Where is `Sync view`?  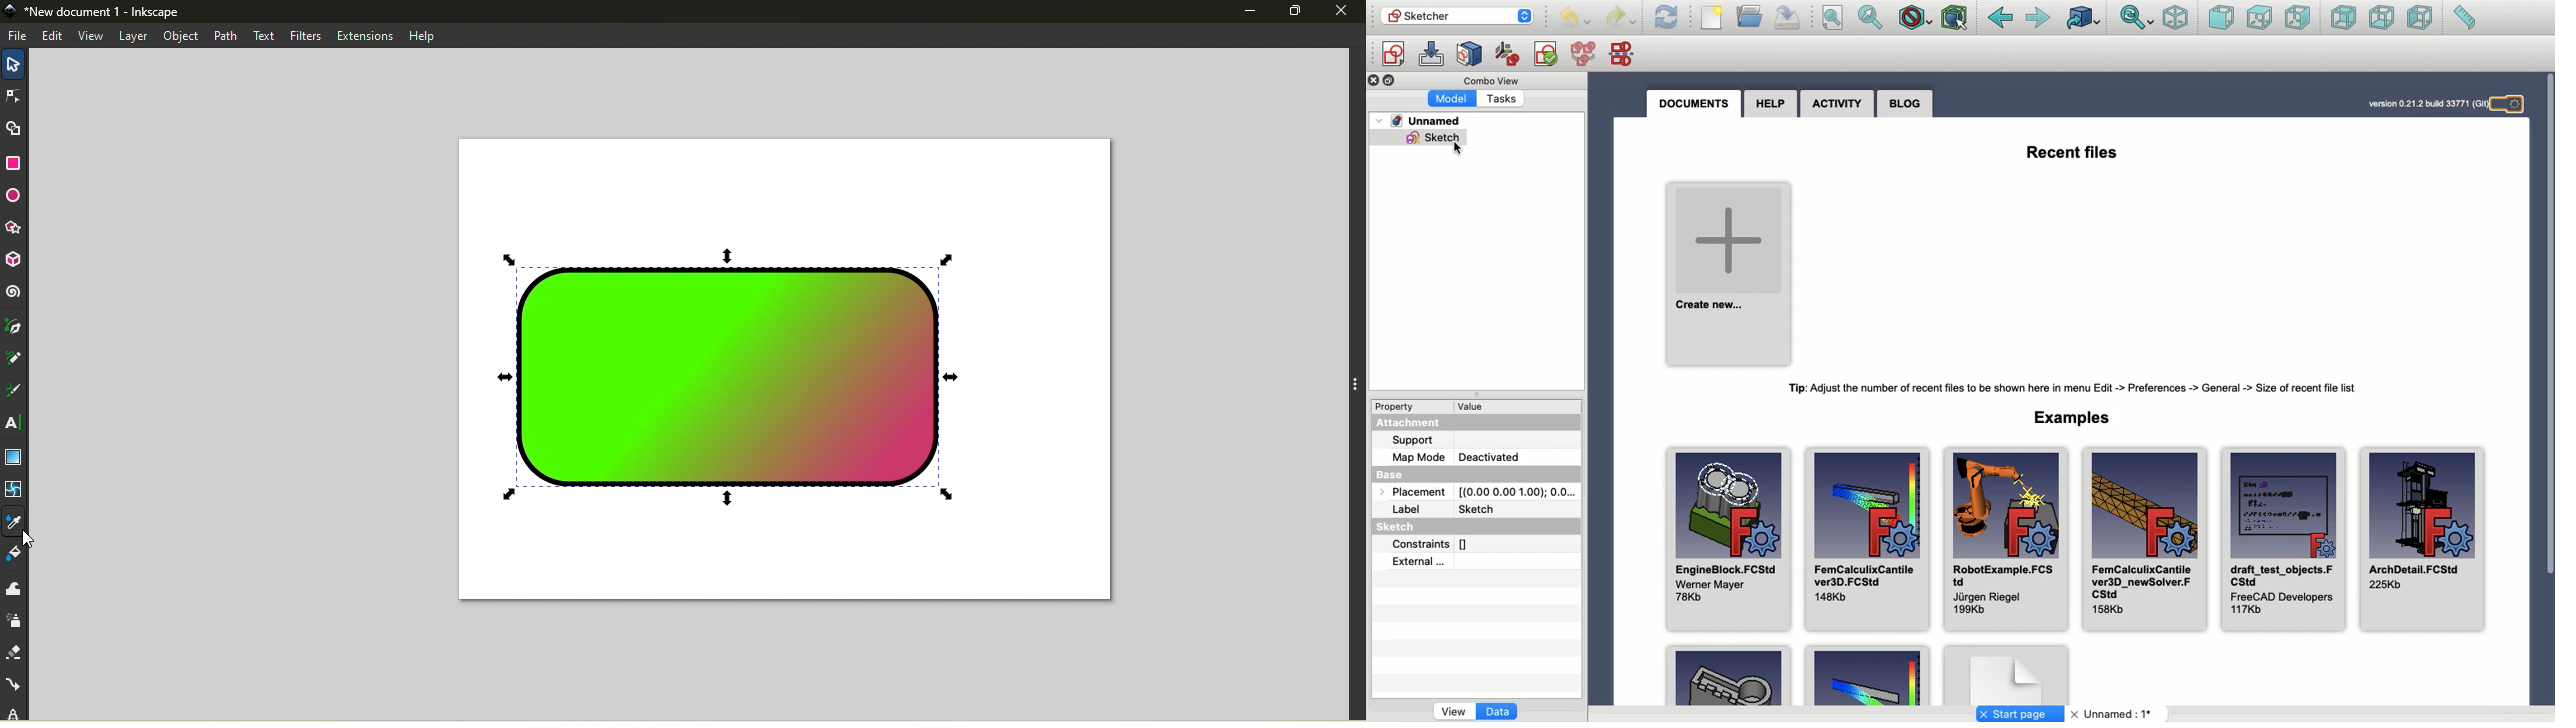
Sync view is located at coordinates (2138, 19).